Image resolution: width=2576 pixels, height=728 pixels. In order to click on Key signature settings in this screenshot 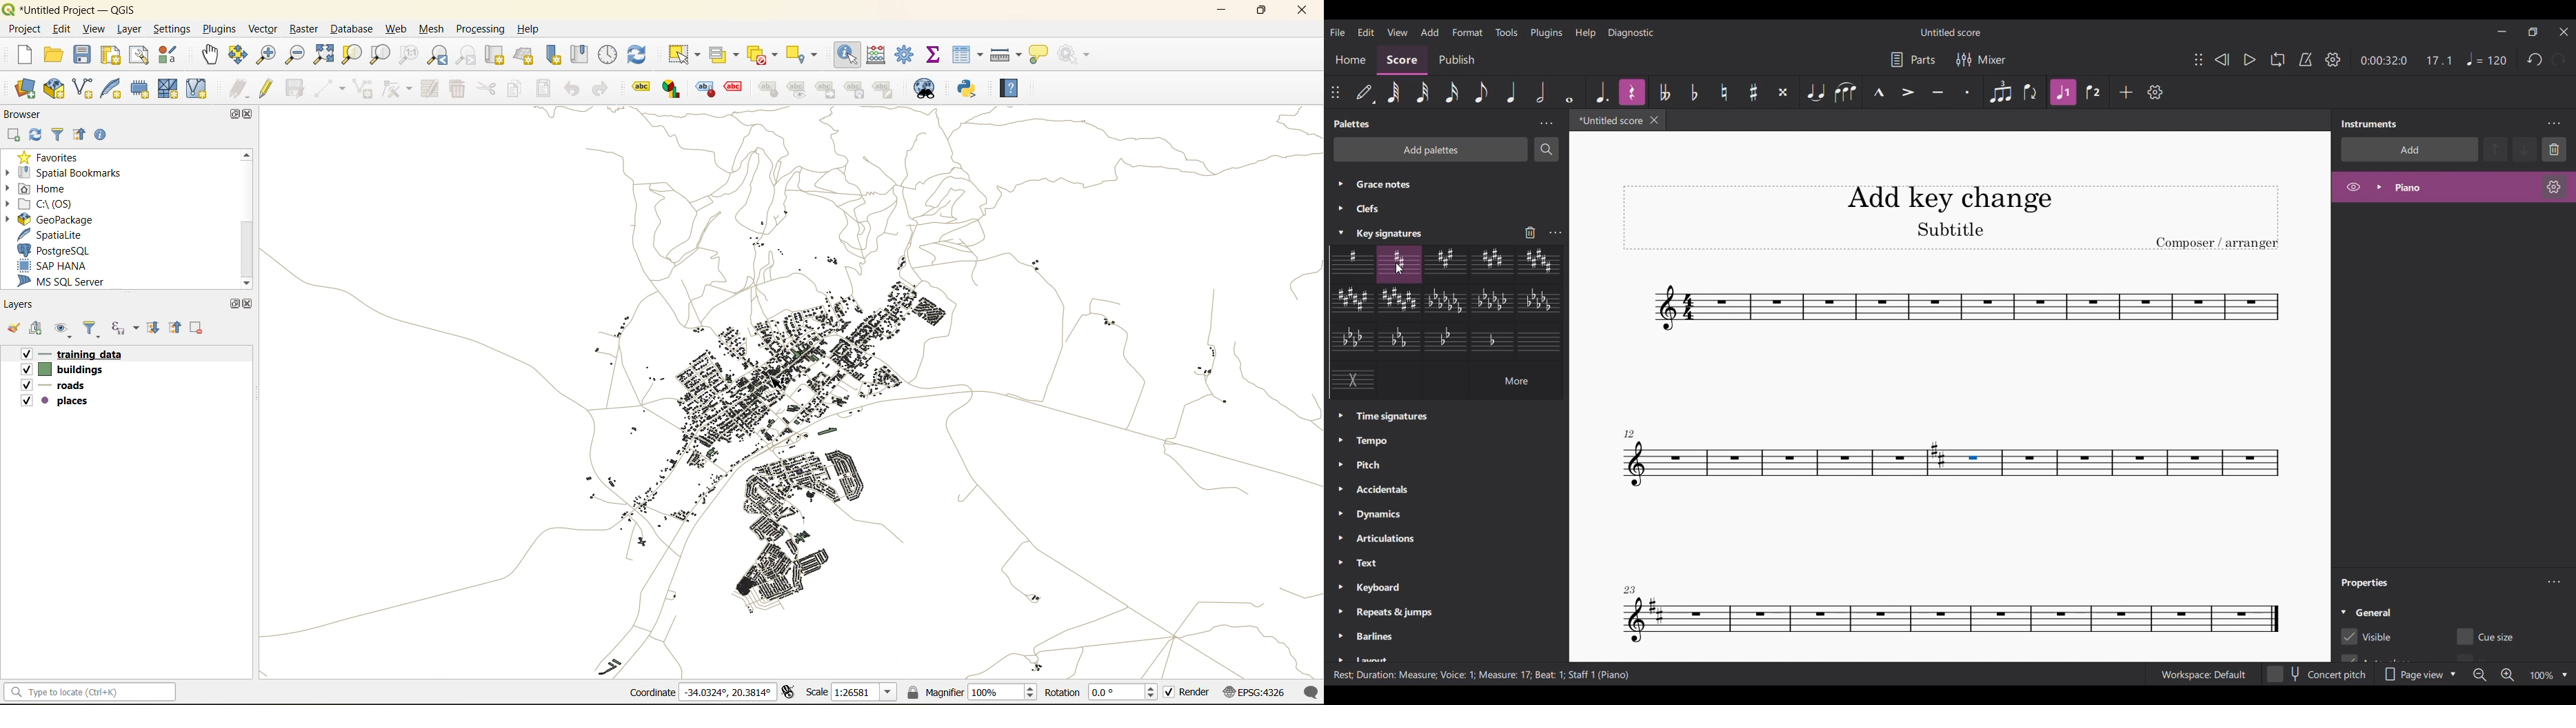, I will do `click(1555, 233)`.